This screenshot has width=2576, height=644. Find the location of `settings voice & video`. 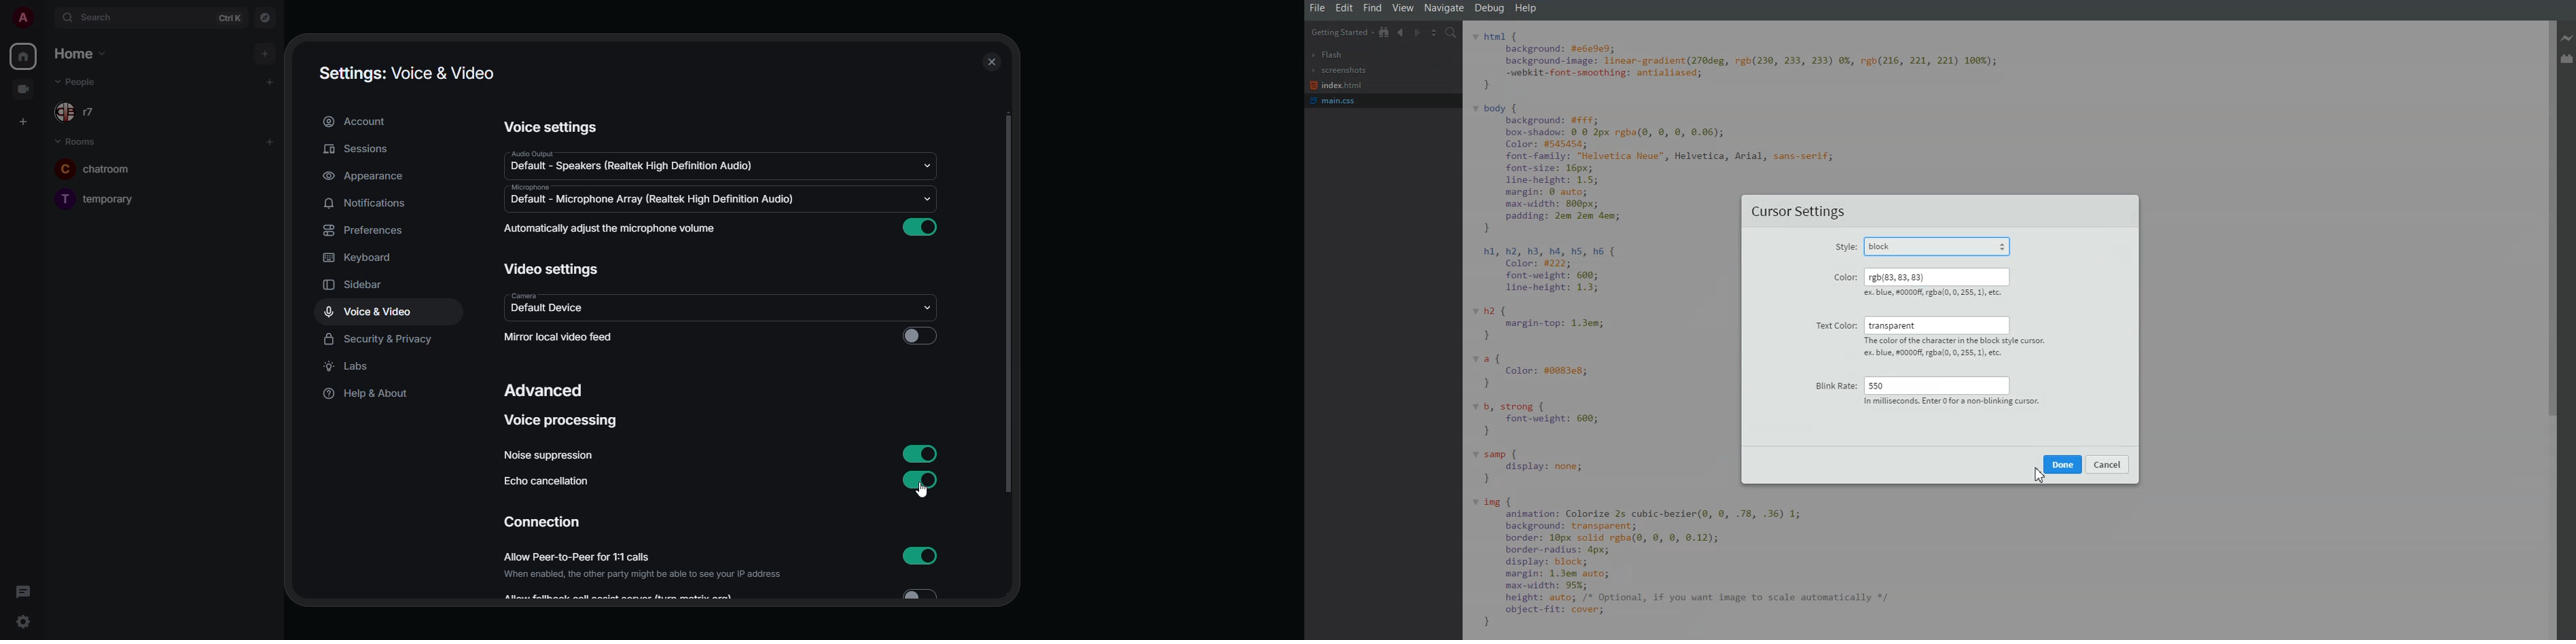

settings voice & video is located at coordinates (405, 73).